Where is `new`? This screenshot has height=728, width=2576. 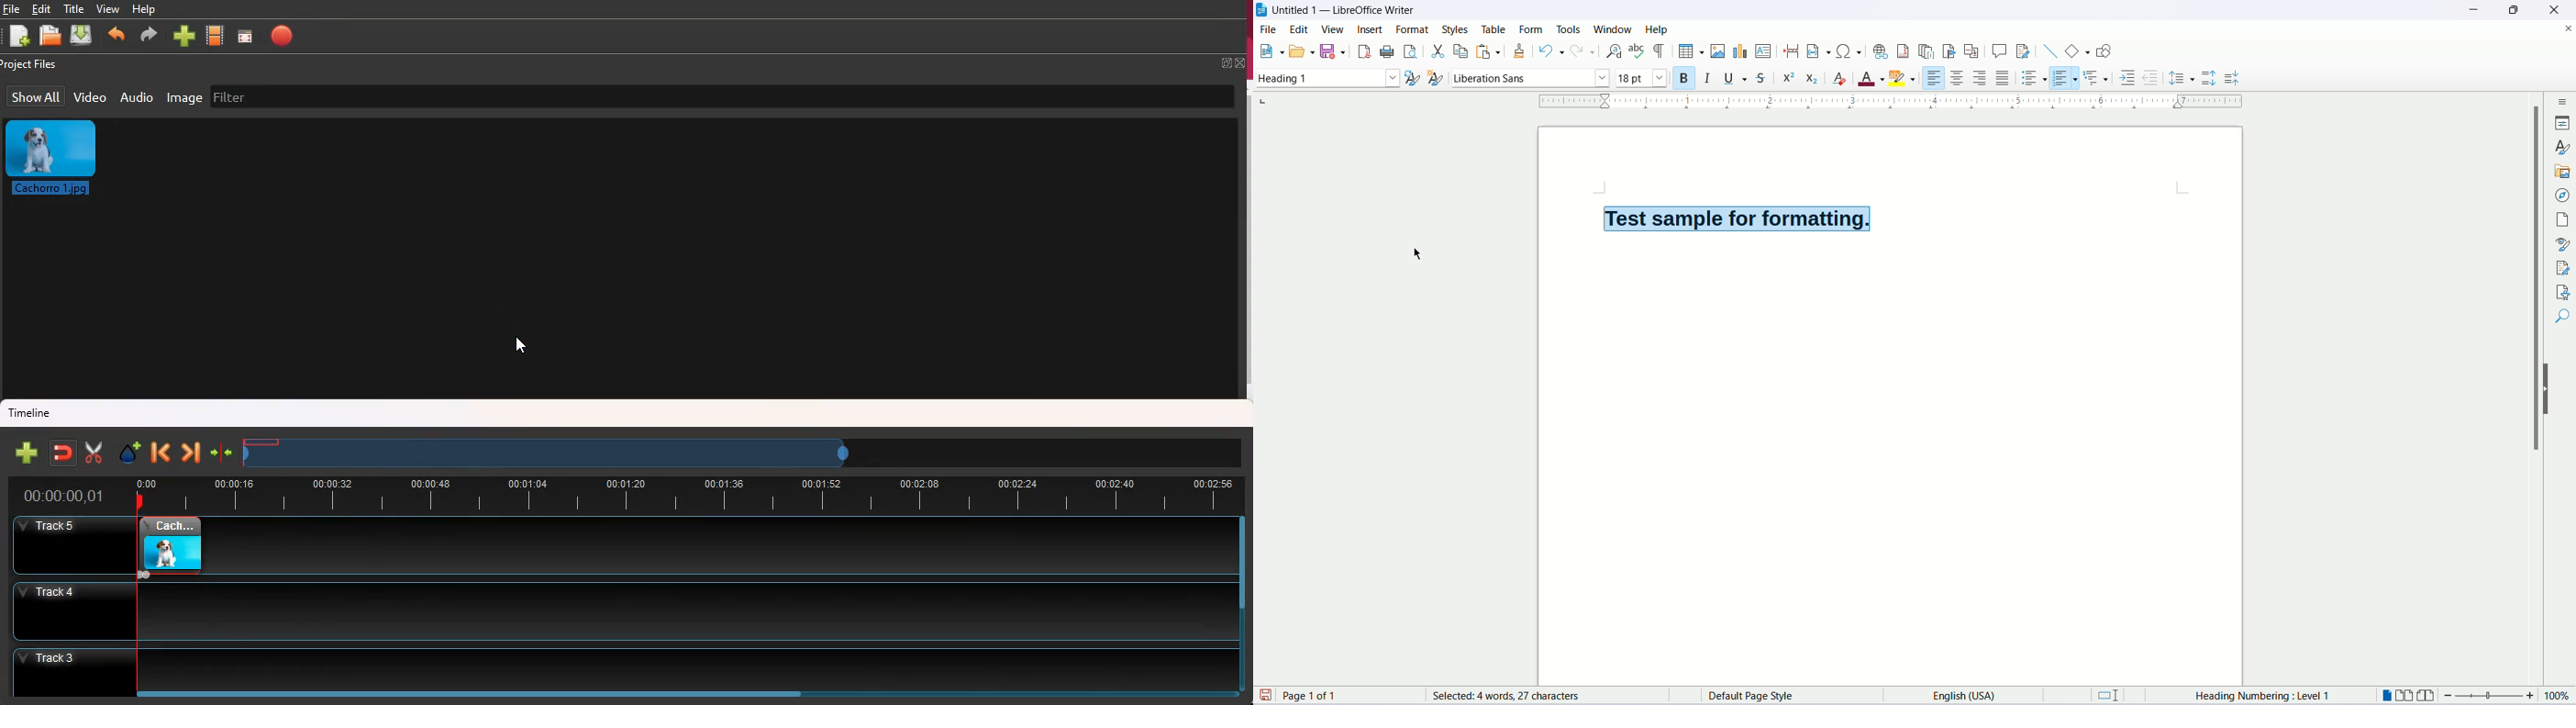 new is located at coordinates (27, 453).